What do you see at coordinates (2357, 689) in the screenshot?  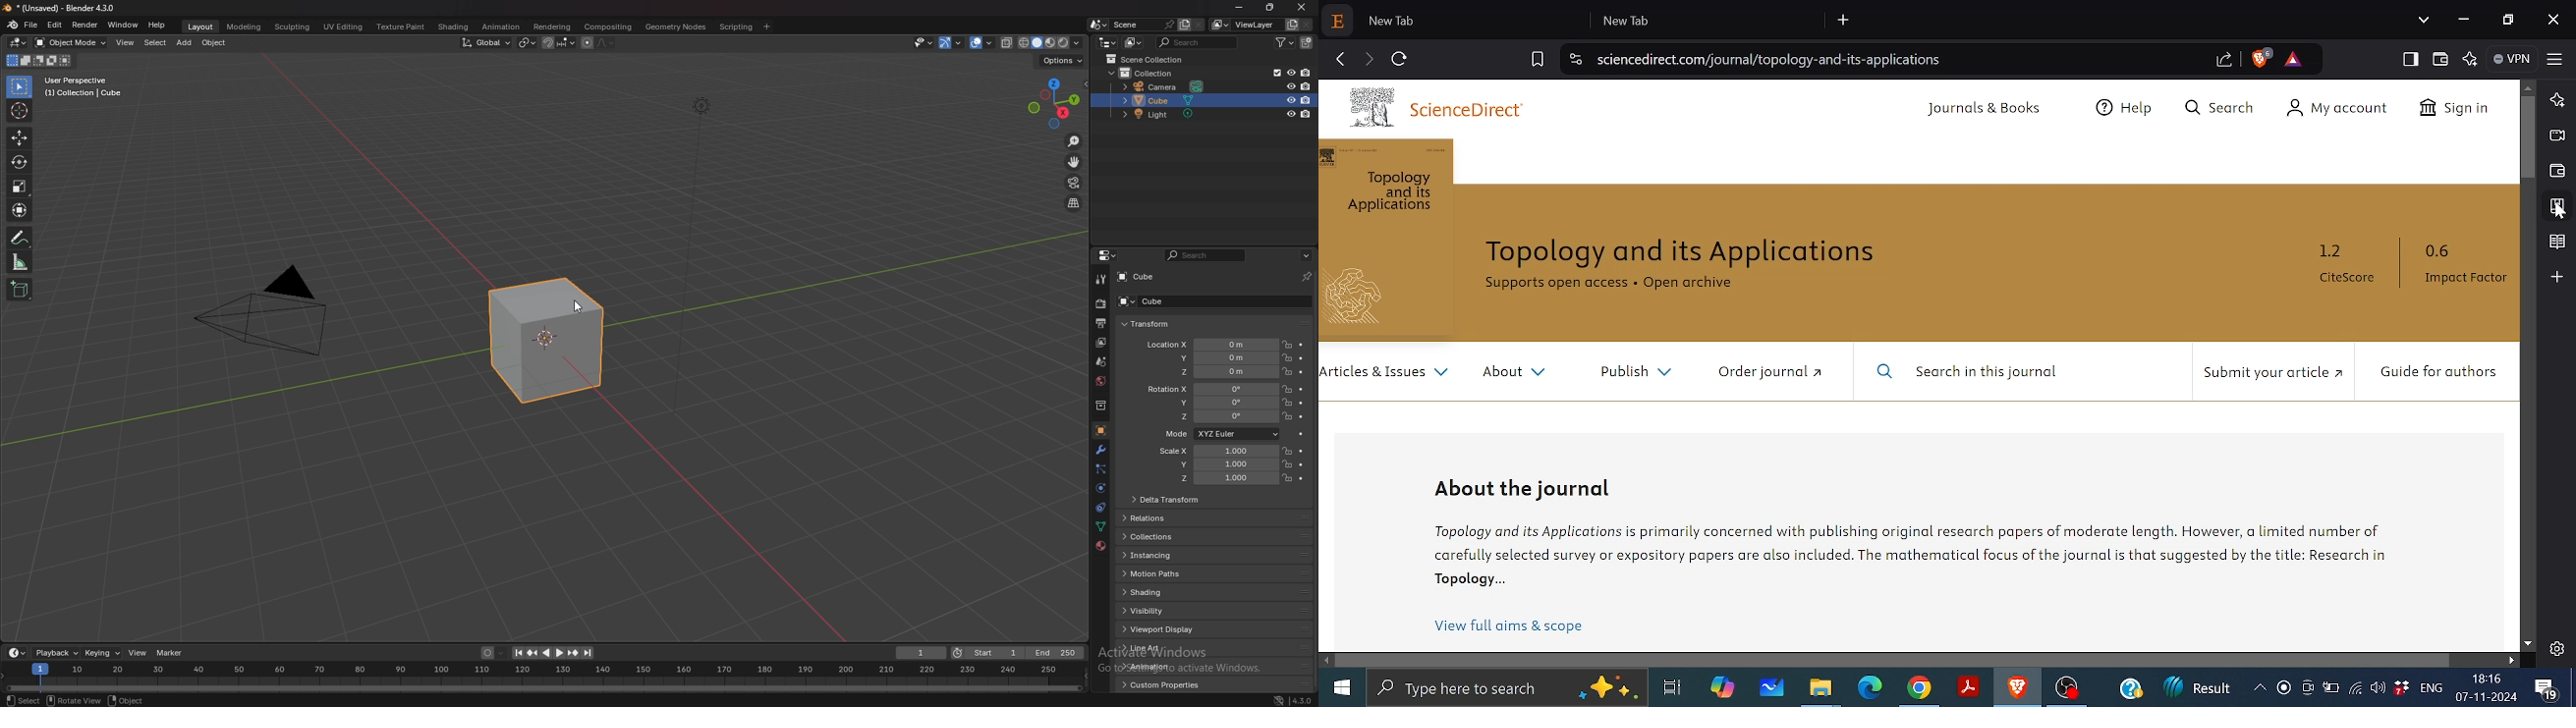 I see `` at bounding box center [2357, 689].